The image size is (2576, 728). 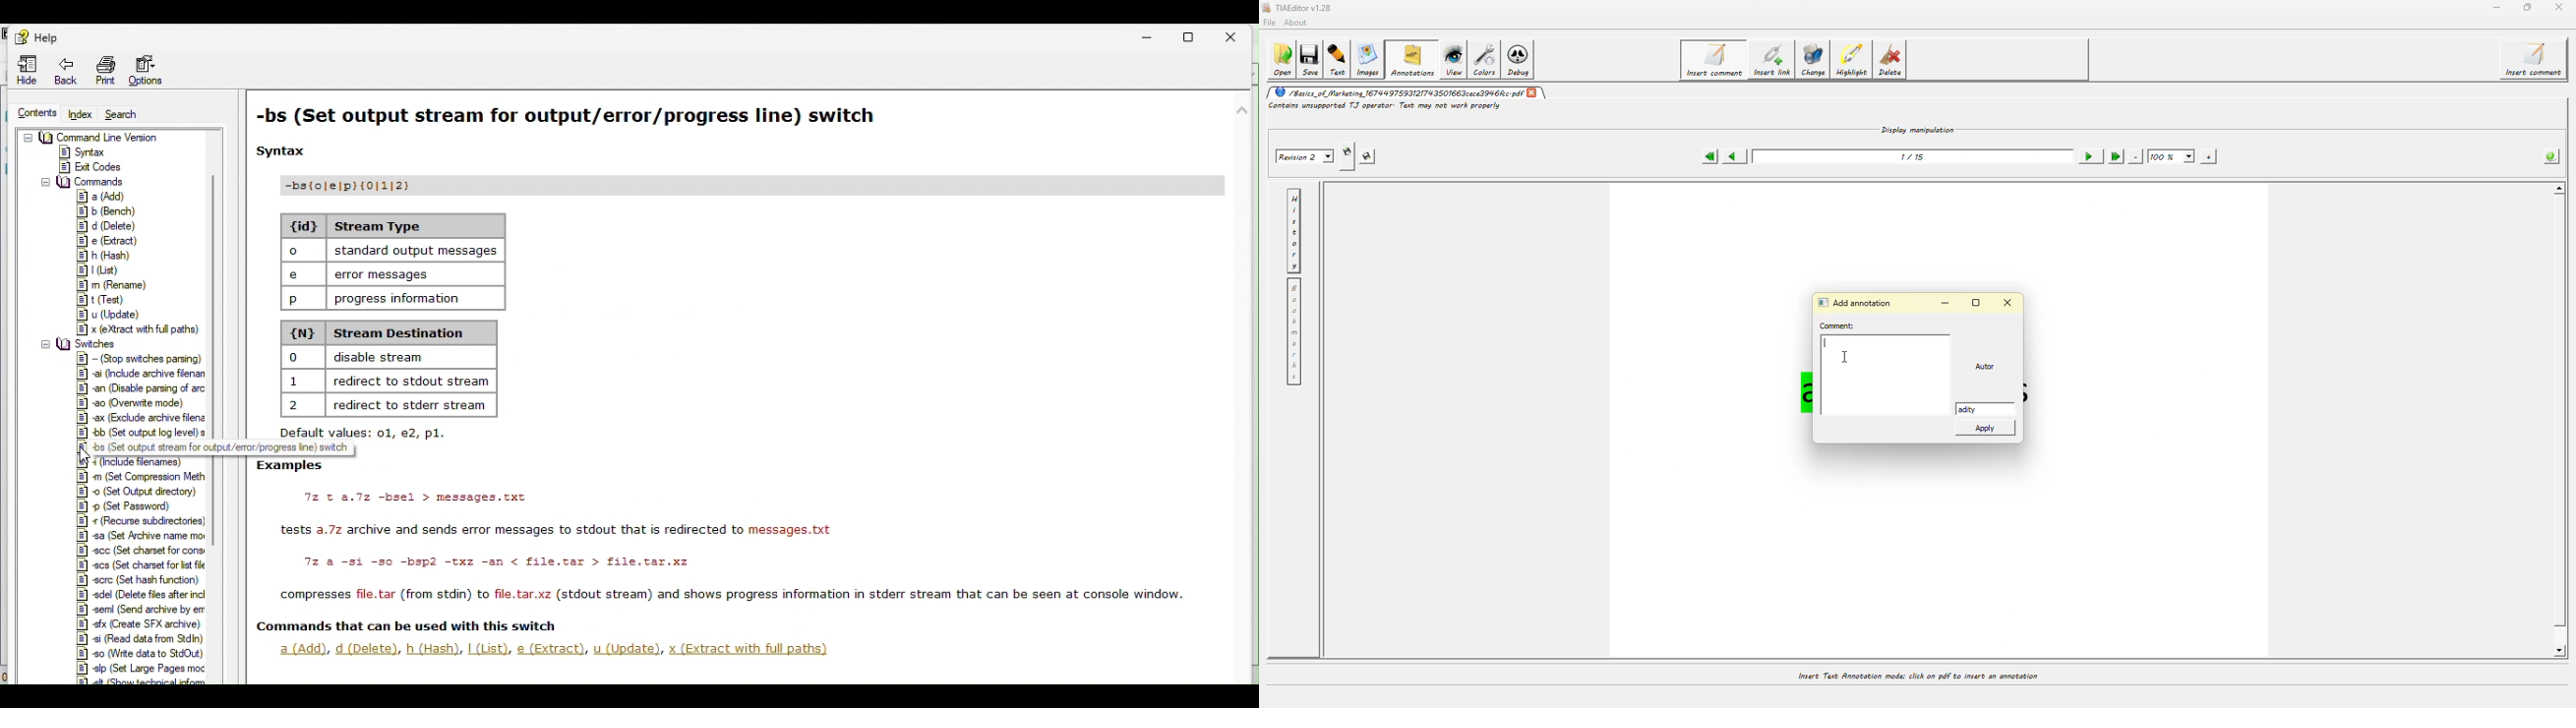 What do you see at coordinates (1271, 21) in the screenshot?
I see `file` at bounding box center [1271, 21].